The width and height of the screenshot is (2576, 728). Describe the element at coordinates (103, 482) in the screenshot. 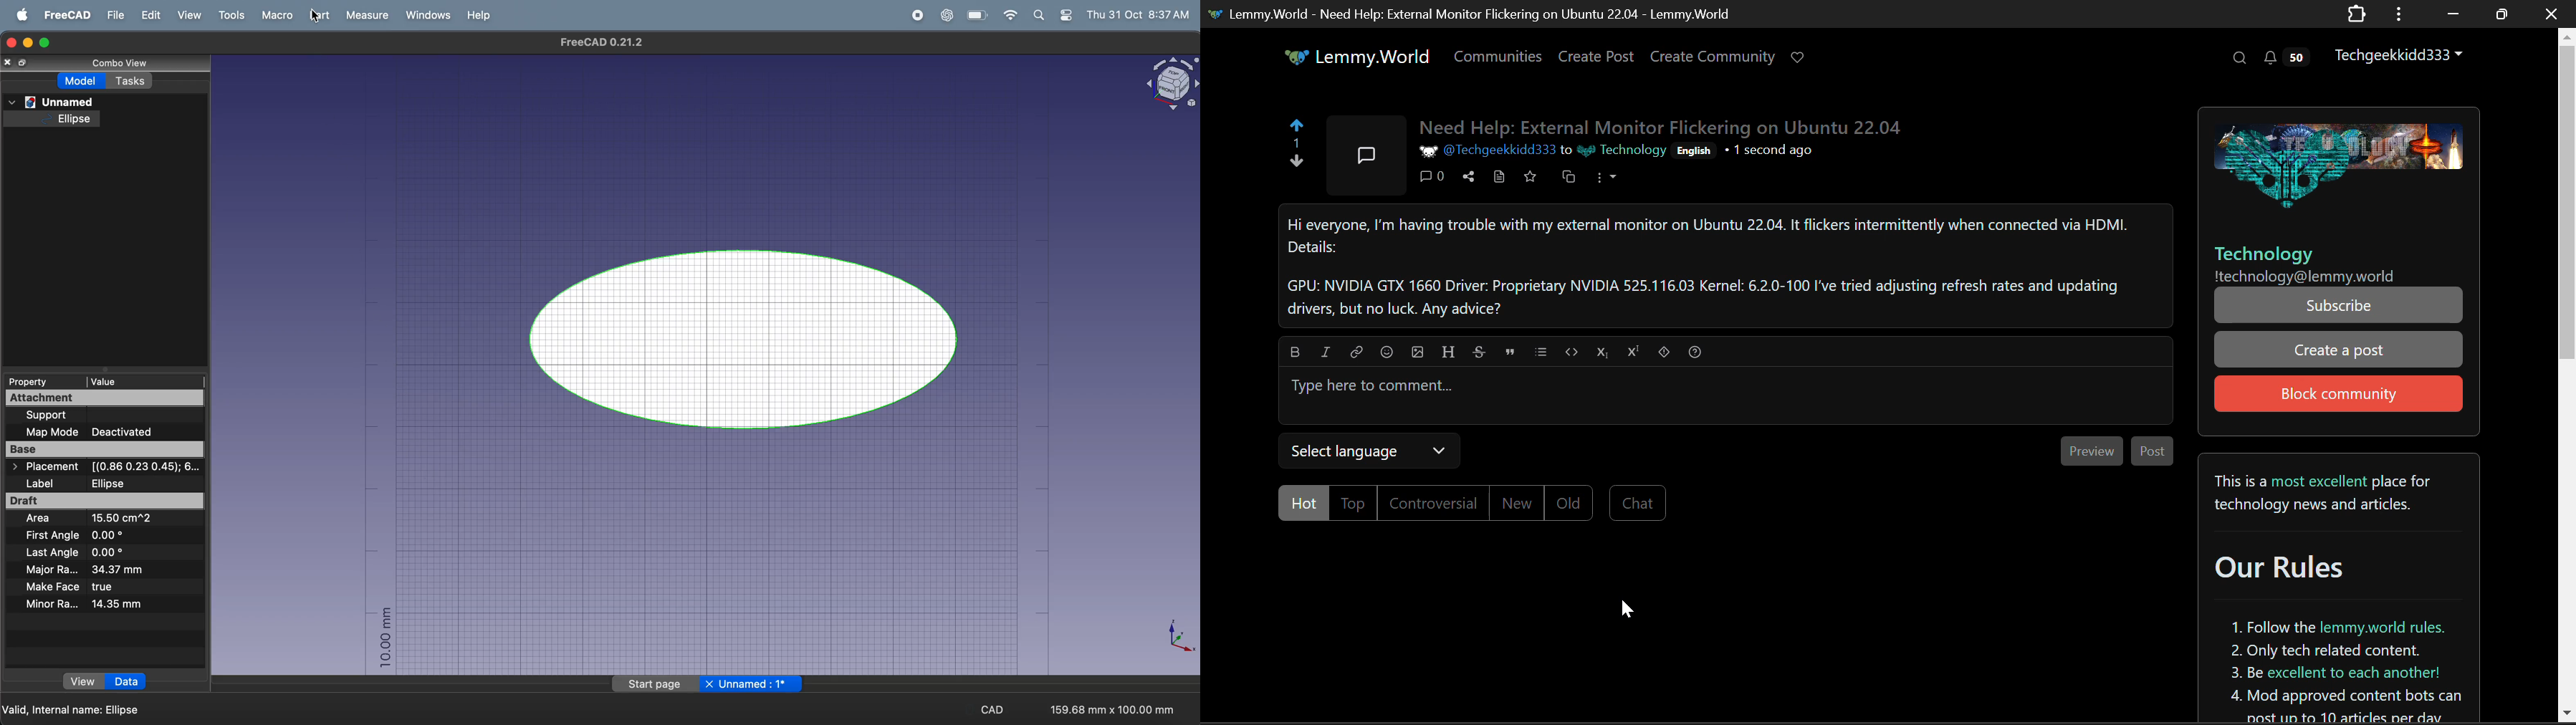

I see `label` at that location.